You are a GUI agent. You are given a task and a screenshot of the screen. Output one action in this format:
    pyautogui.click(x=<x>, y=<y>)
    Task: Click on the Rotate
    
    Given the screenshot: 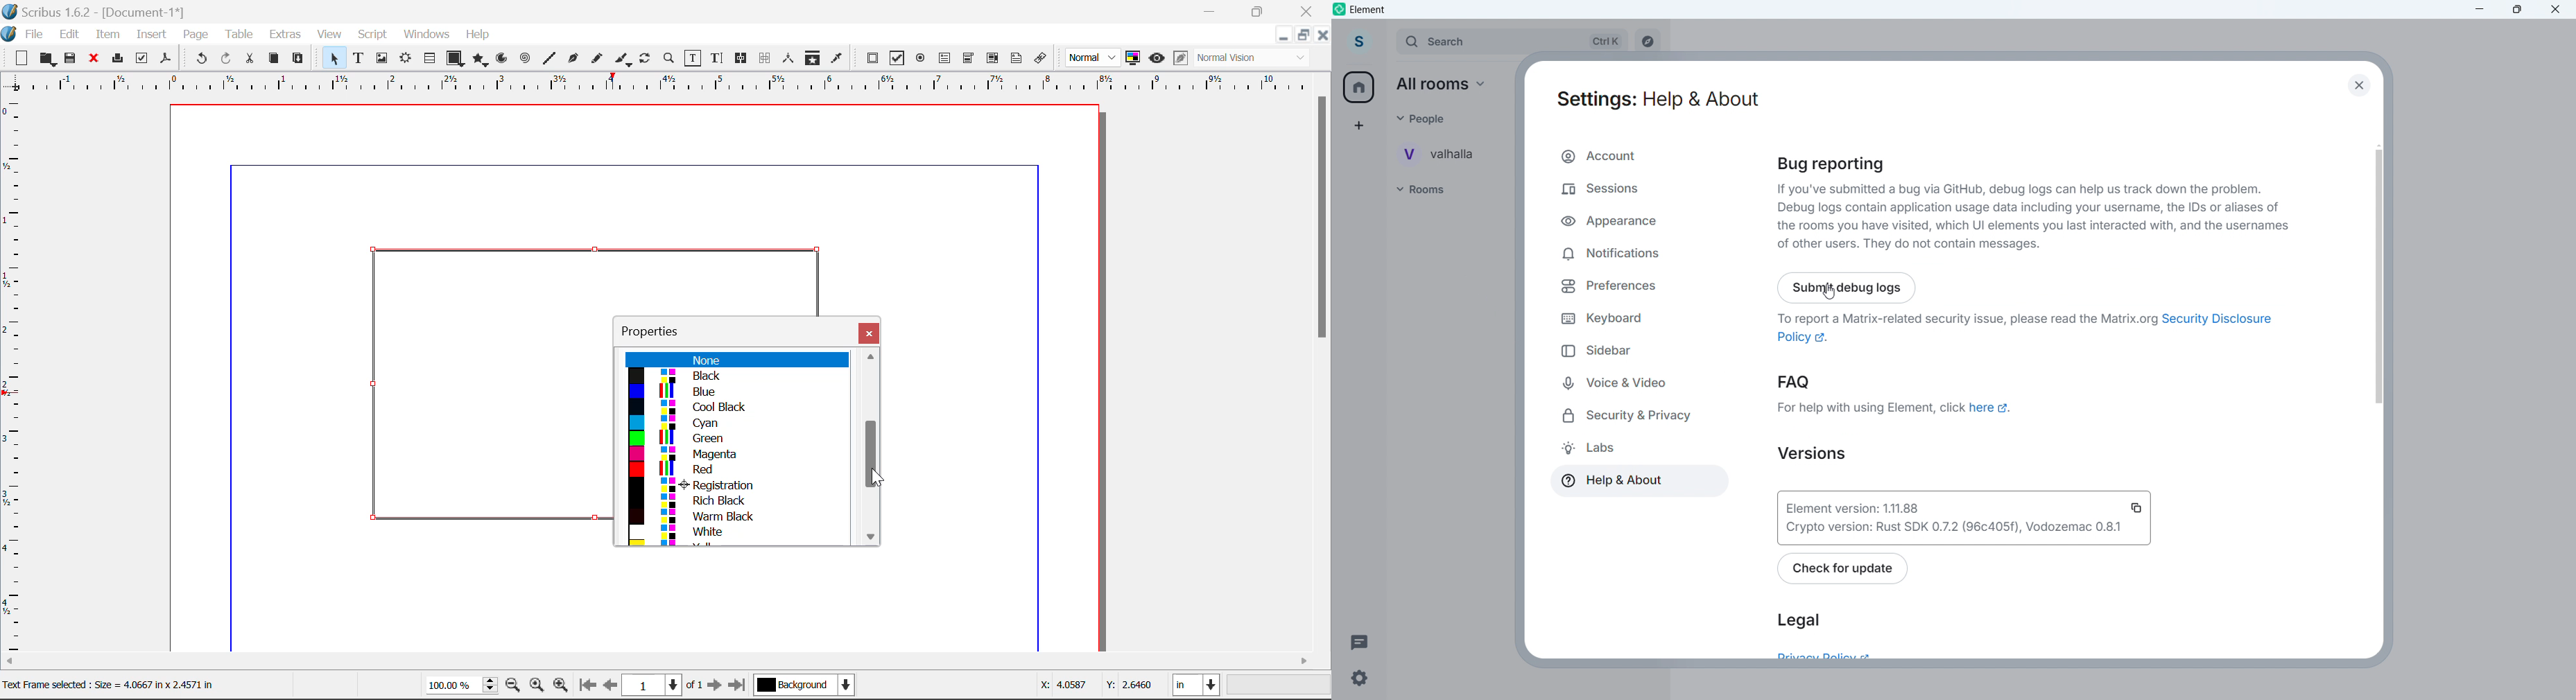 What is the action you would take?
    pyautogui.click(x=646, y=57)
    